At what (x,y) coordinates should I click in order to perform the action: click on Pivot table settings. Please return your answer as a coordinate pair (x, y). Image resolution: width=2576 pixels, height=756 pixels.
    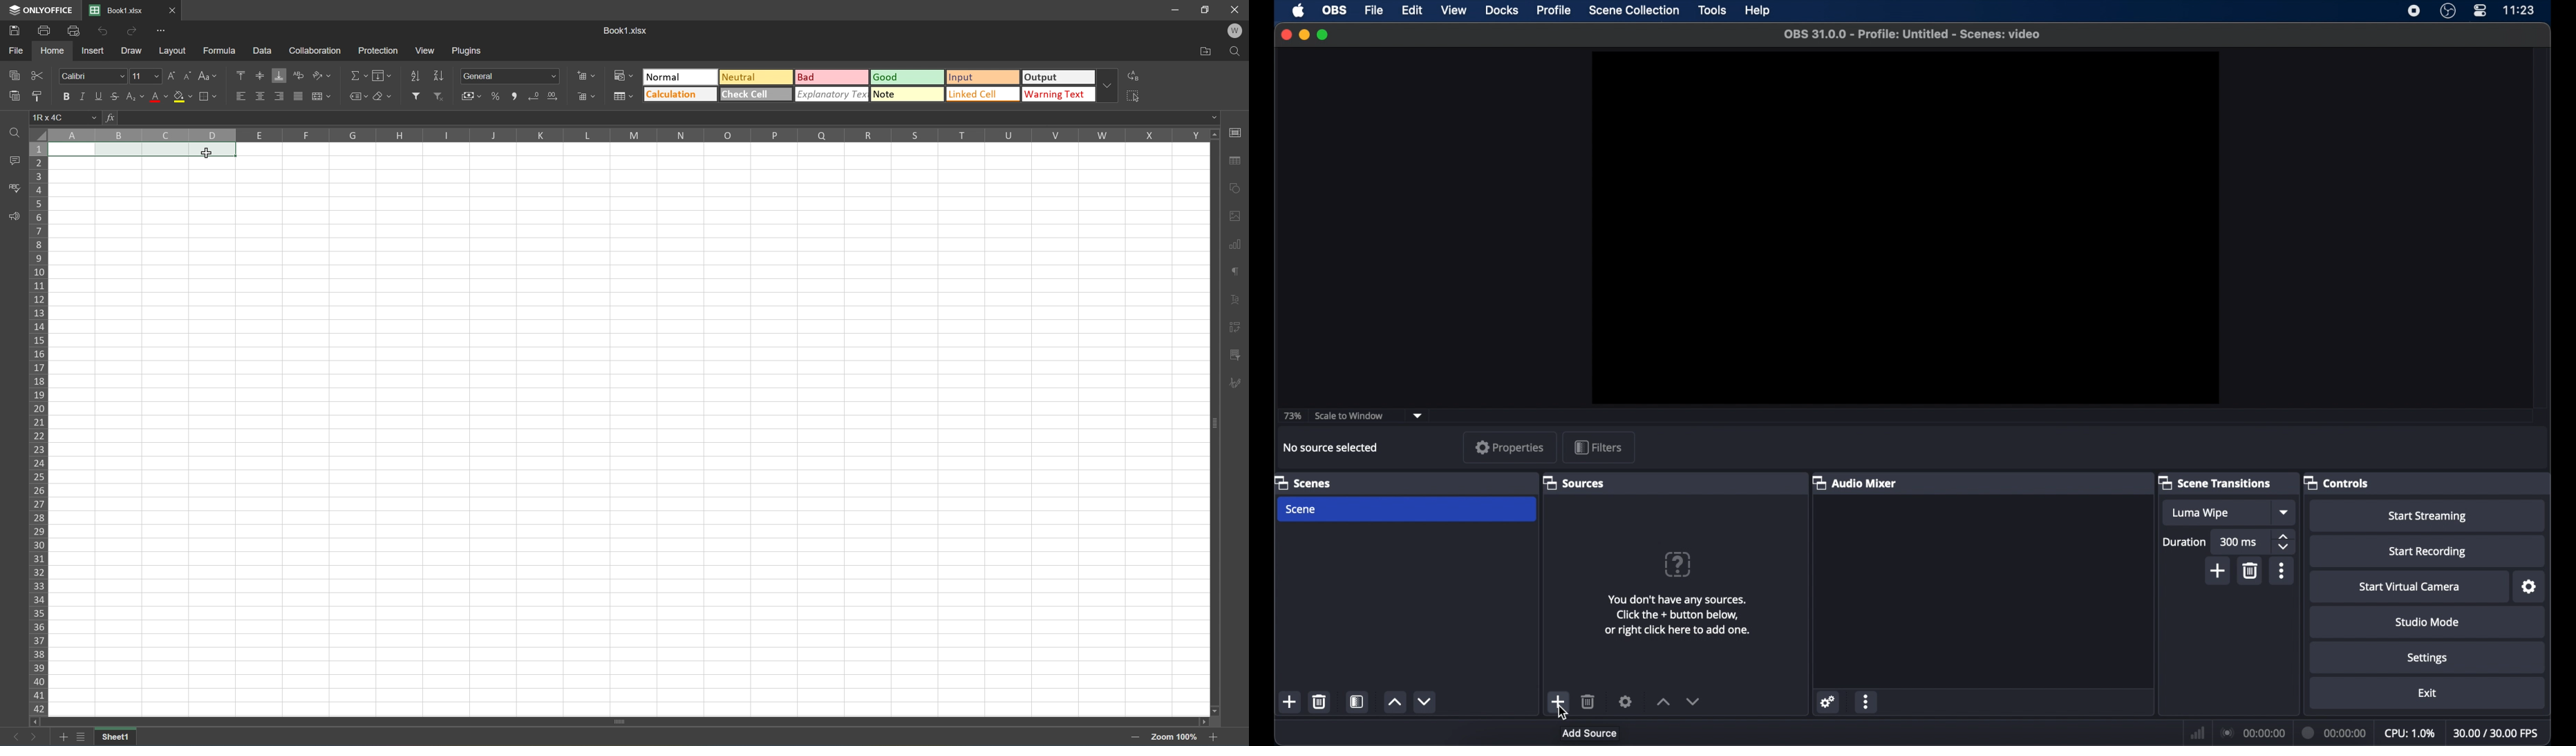
    Looking at the image, I should click on (1234, 356).